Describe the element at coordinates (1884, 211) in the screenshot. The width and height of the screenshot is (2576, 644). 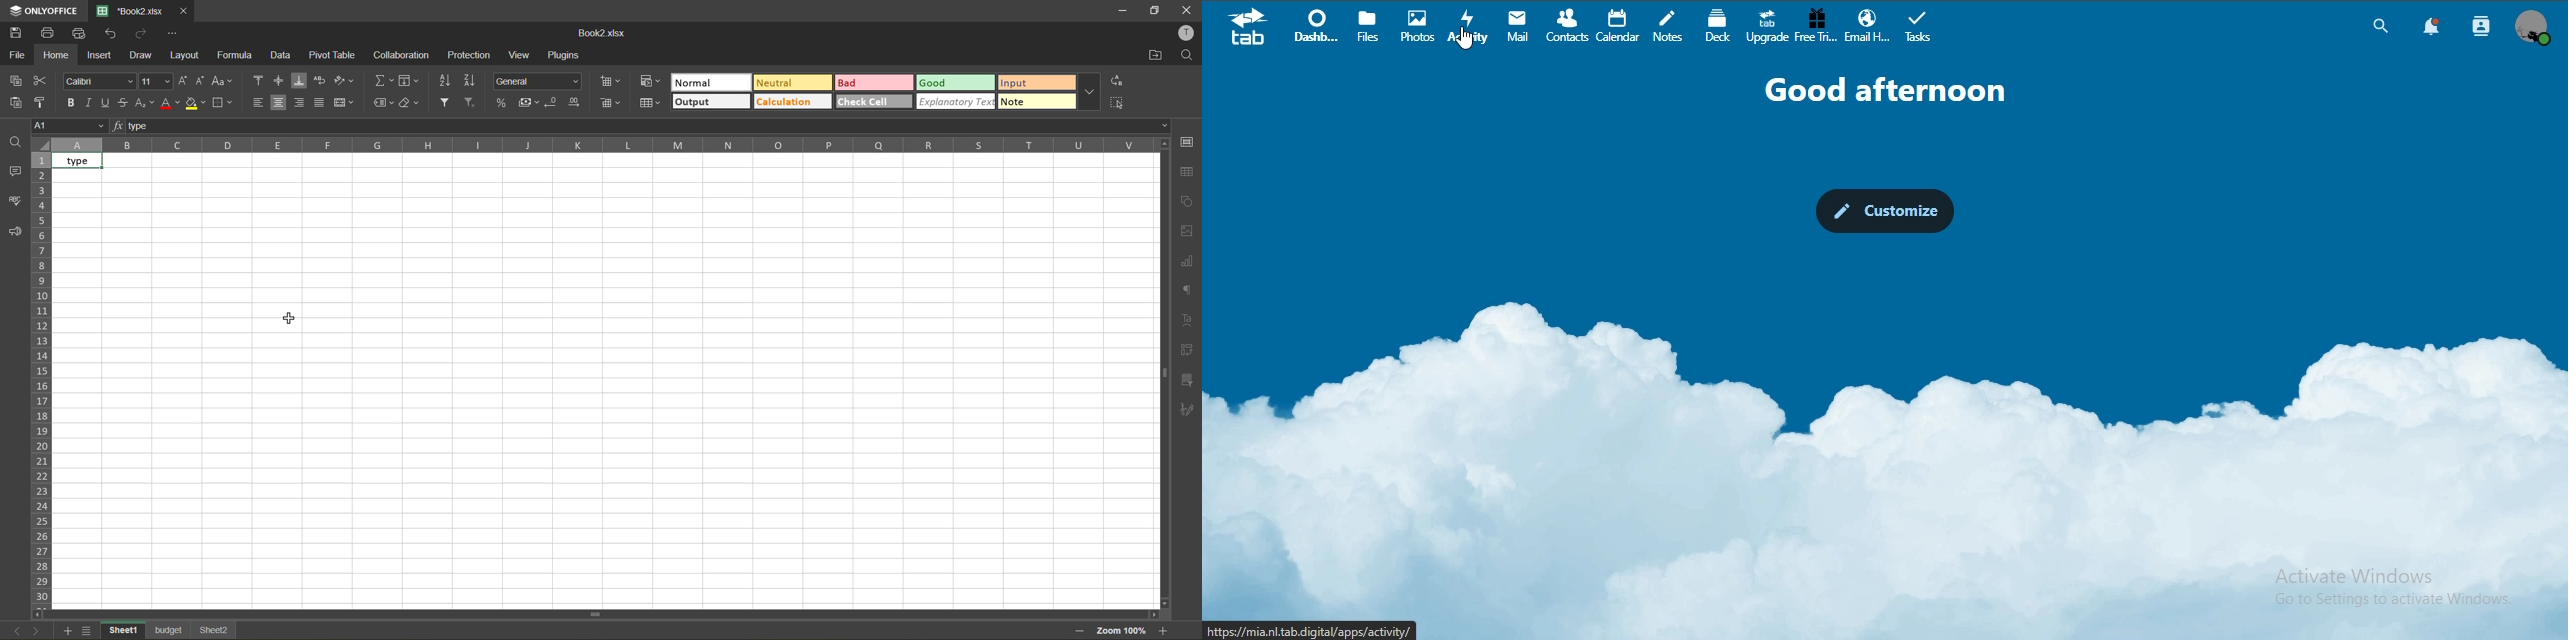
I see `customize` at that location.